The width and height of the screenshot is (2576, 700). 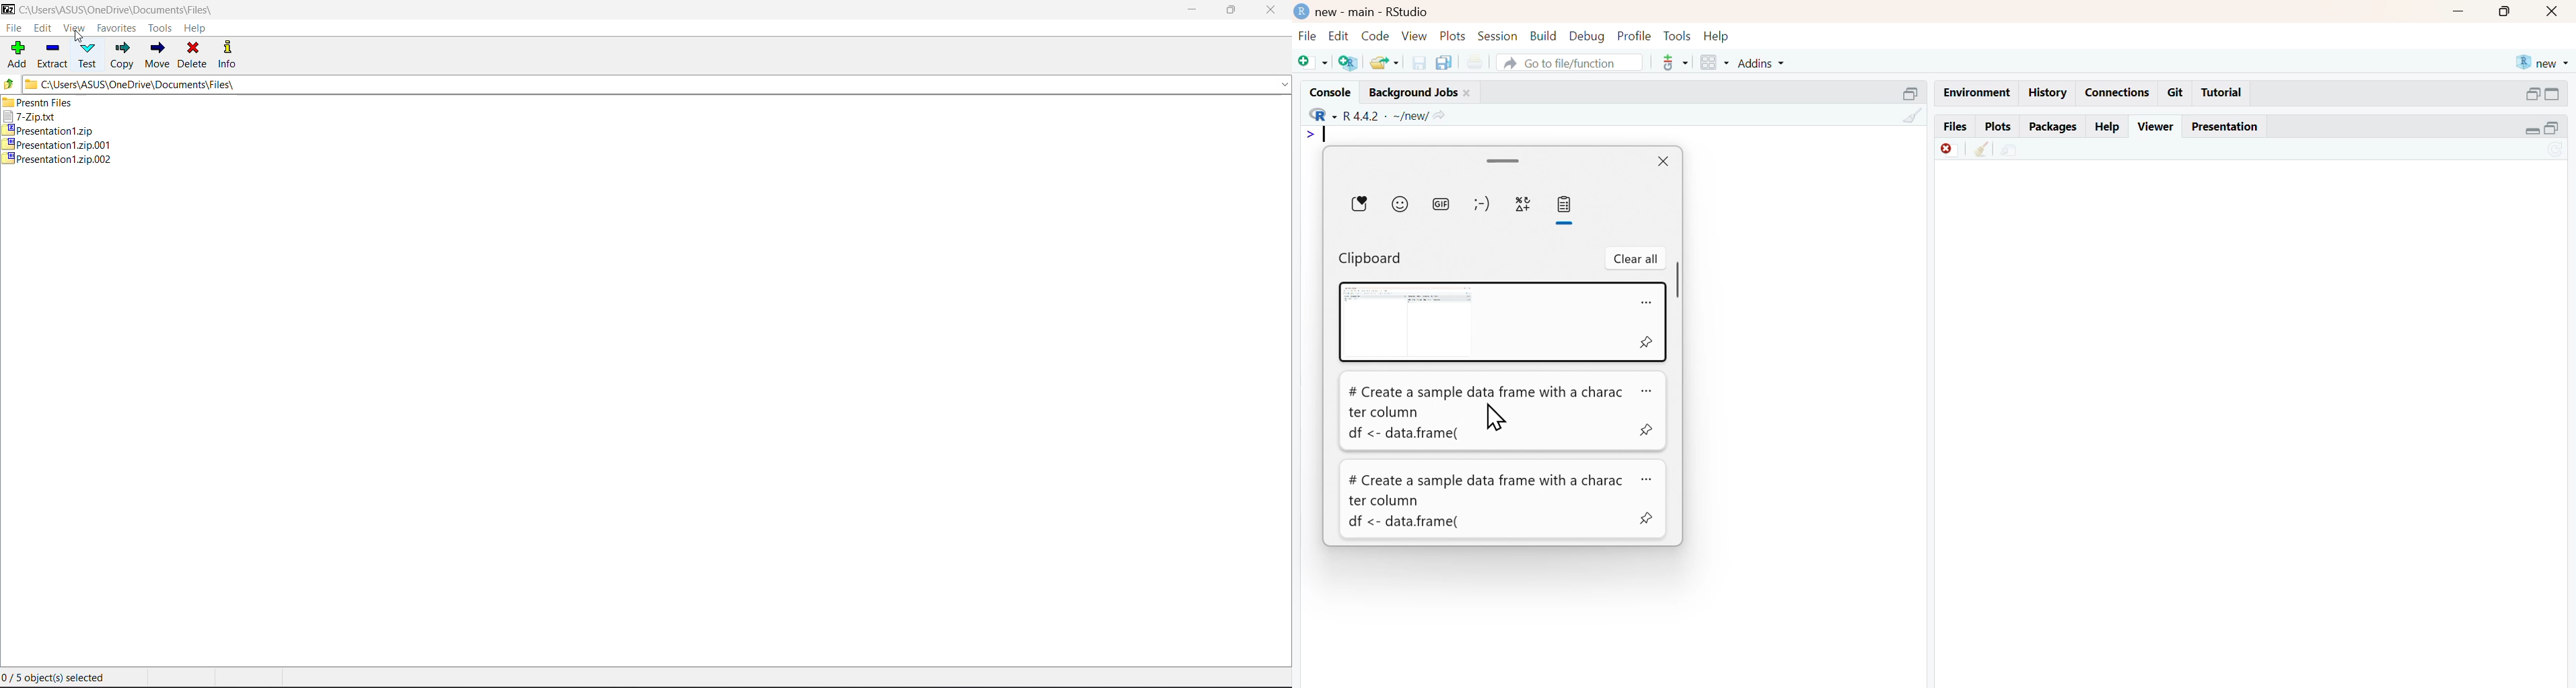 I want to click on Add, so click(x=16, y=55).